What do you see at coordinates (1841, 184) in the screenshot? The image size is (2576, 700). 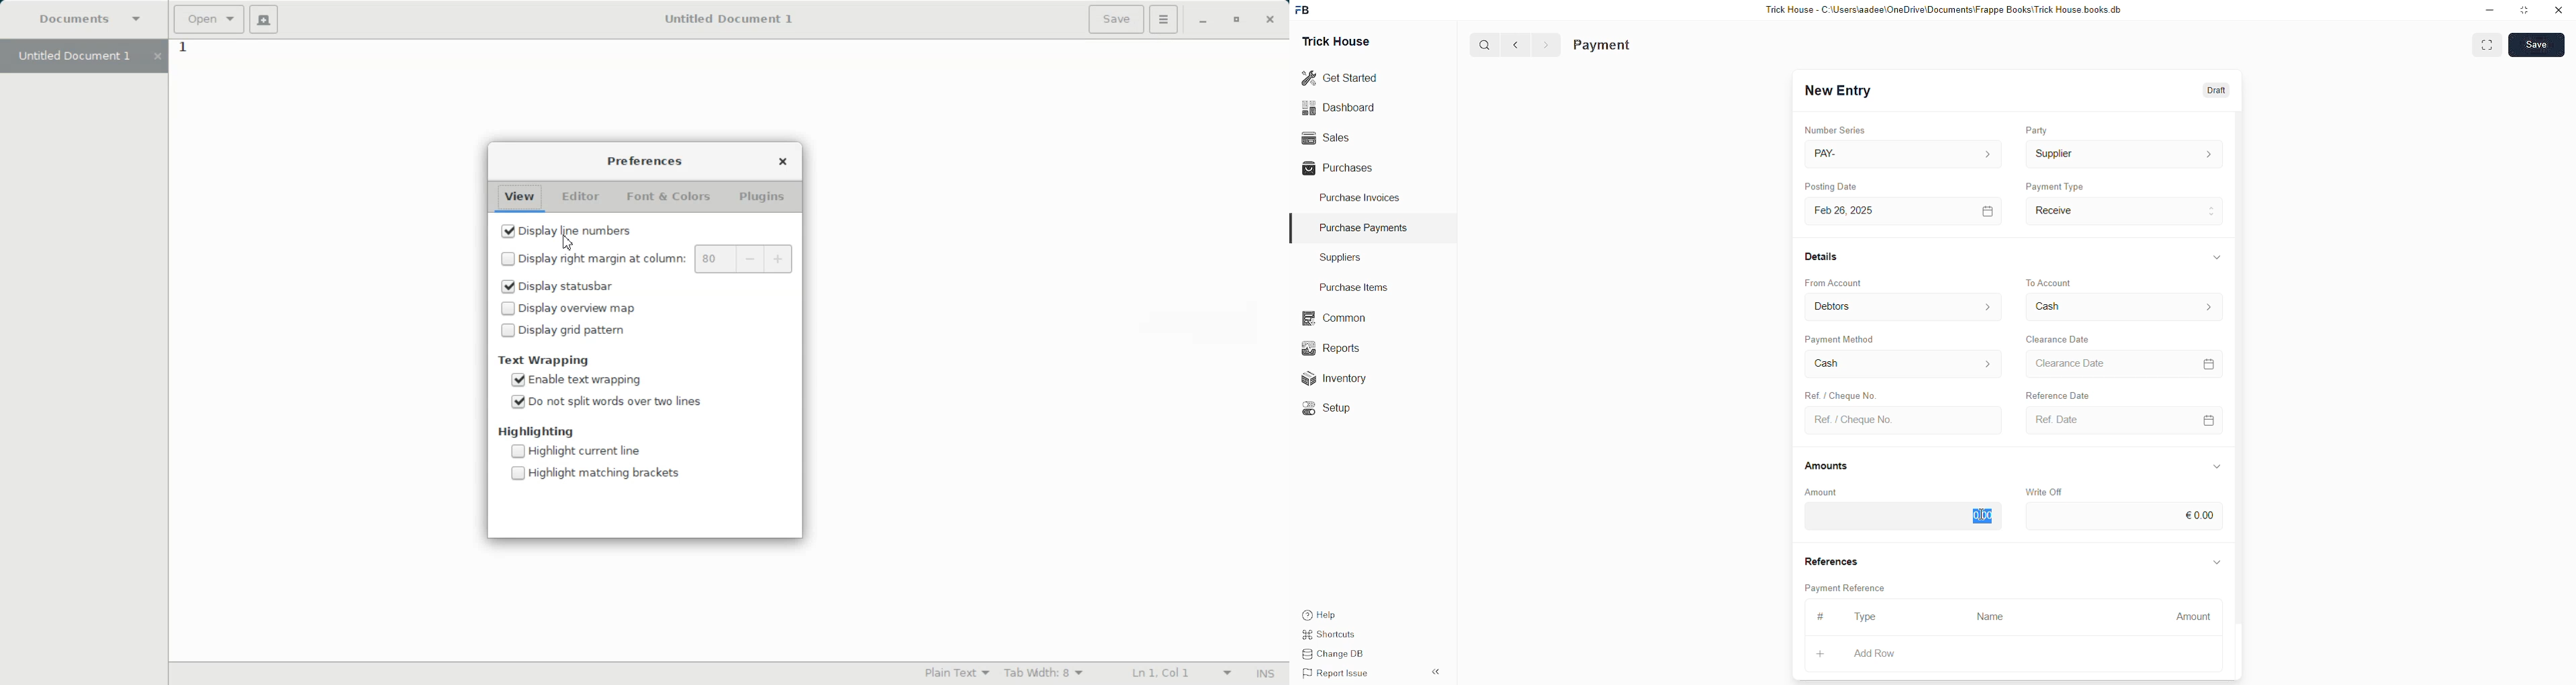 I see `Posting Date` at bounding box center [1841, 184].